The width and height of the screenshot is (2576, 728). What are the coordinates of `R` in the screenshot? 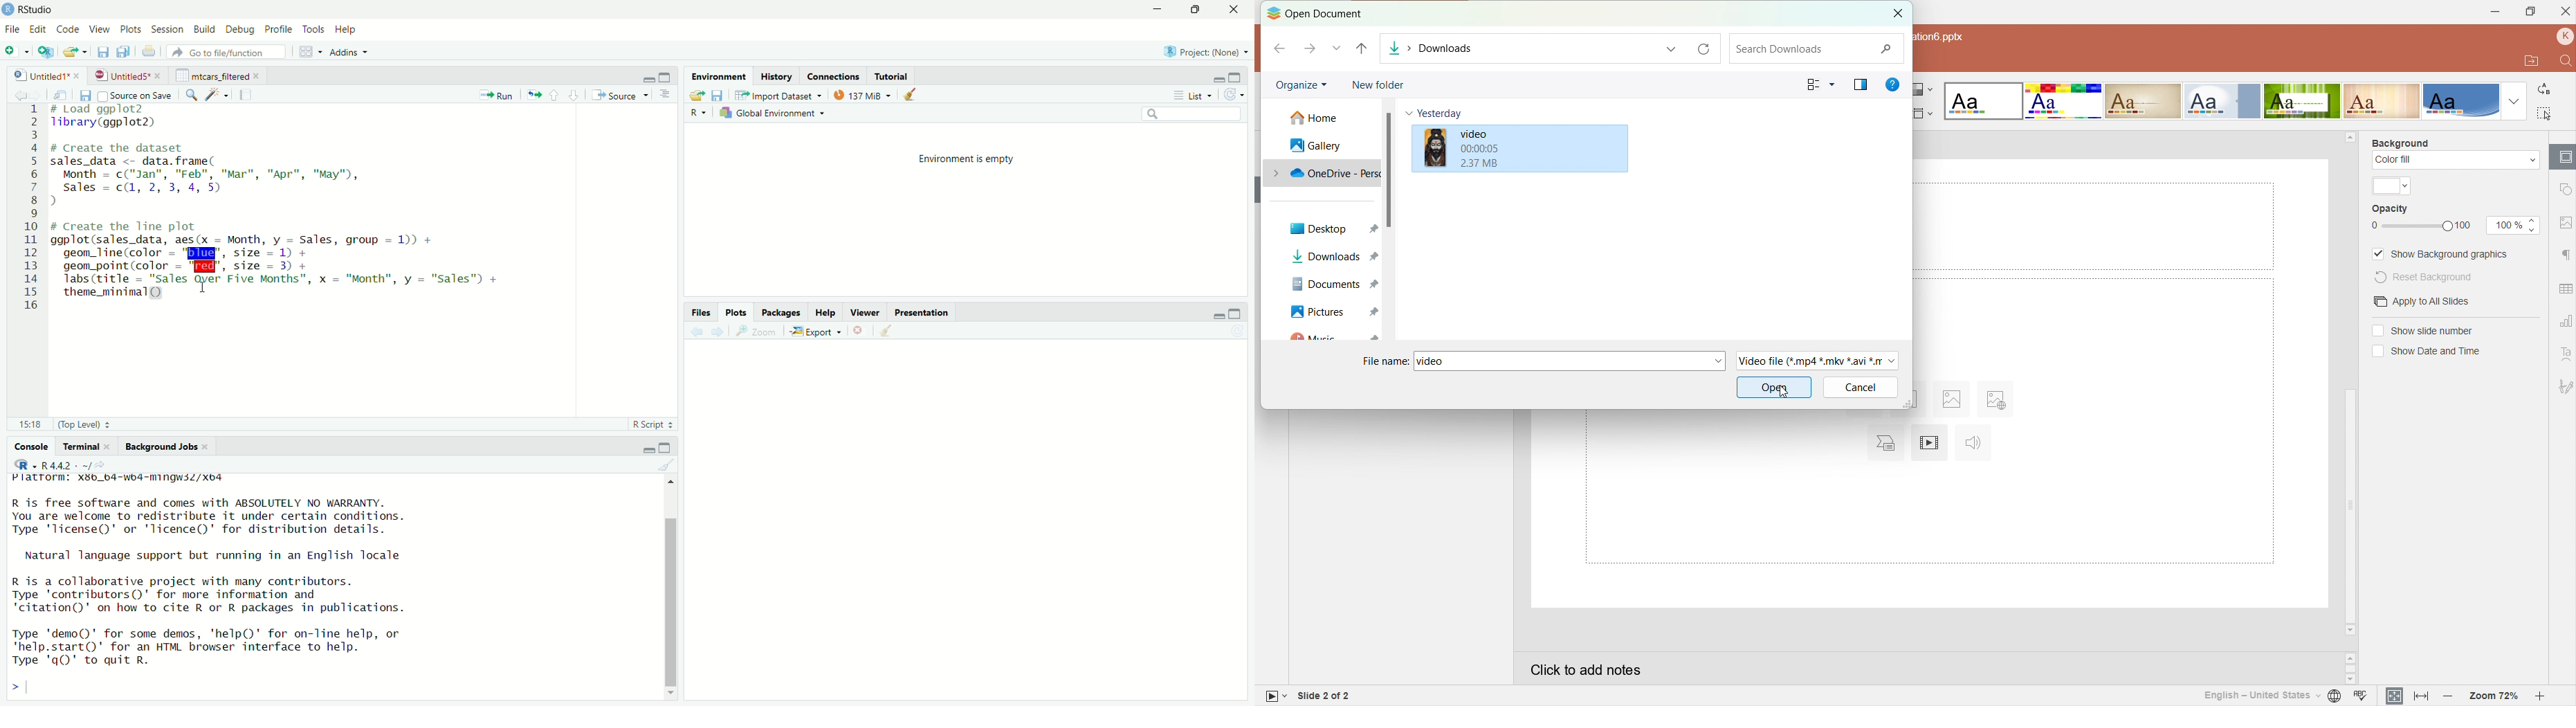 It's located at (25, 464).